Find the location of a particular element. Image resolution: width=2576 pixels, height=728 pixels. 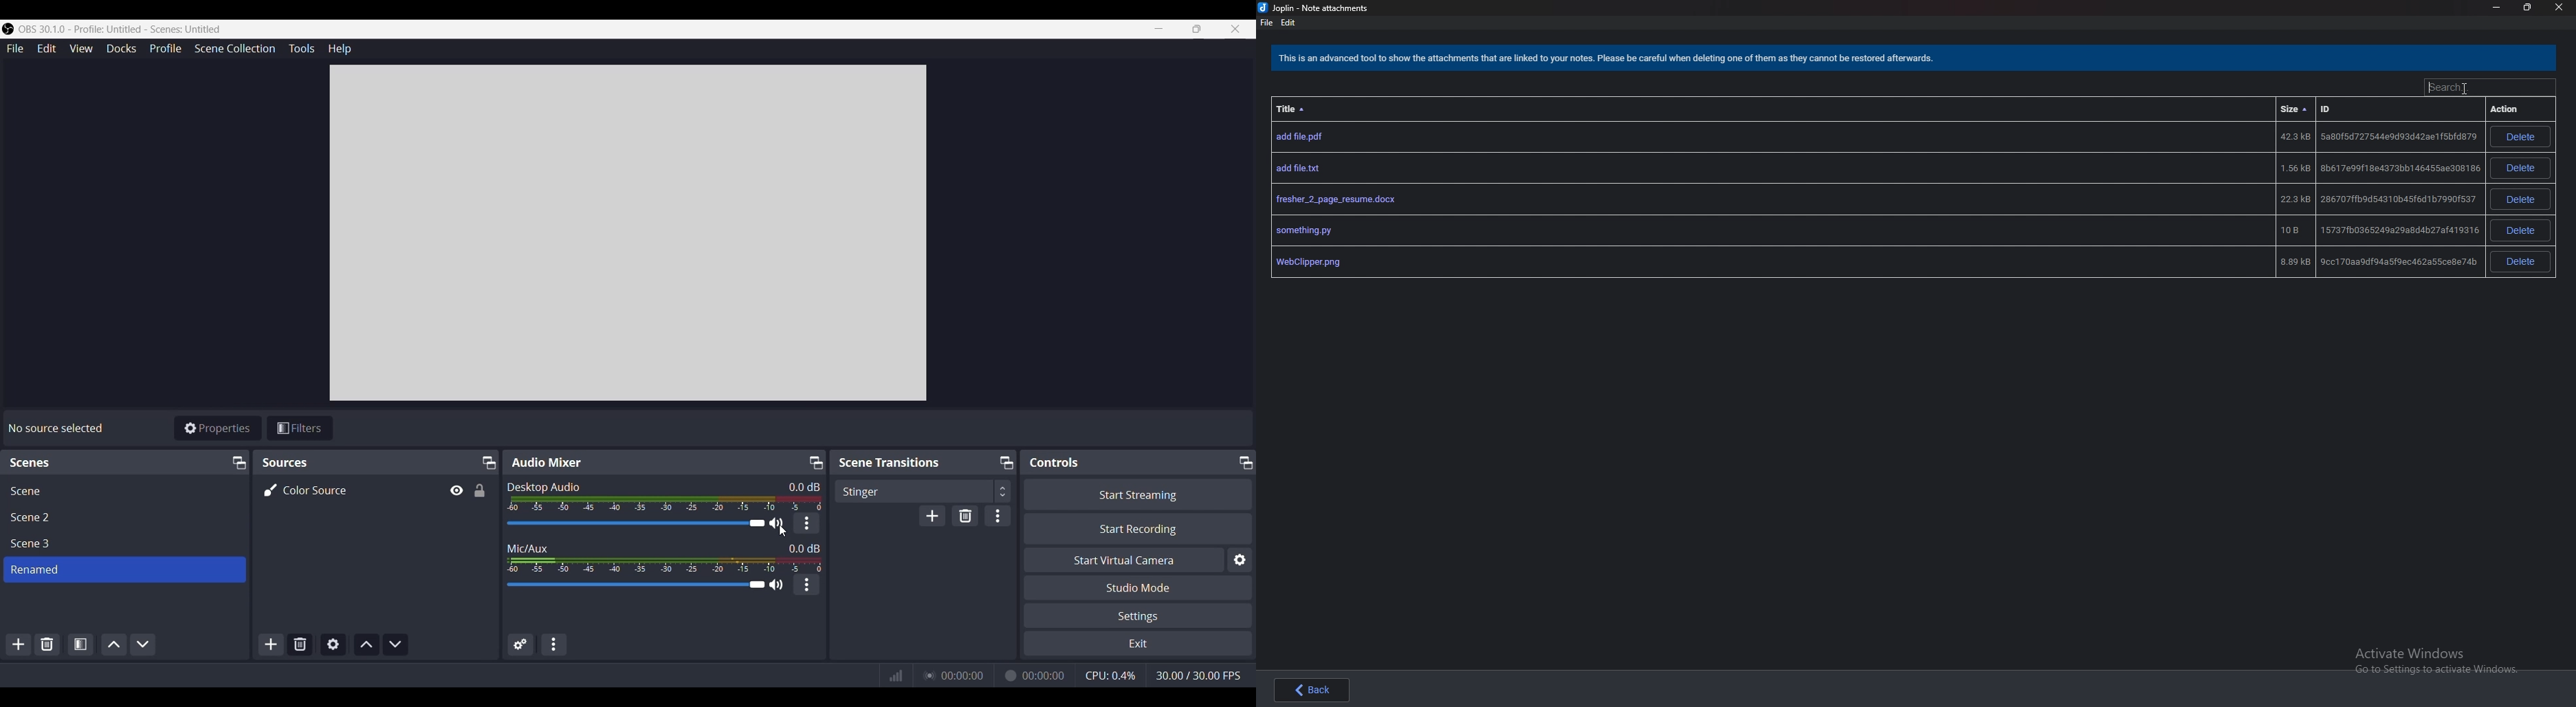

View is located at coordinates (80, 48).